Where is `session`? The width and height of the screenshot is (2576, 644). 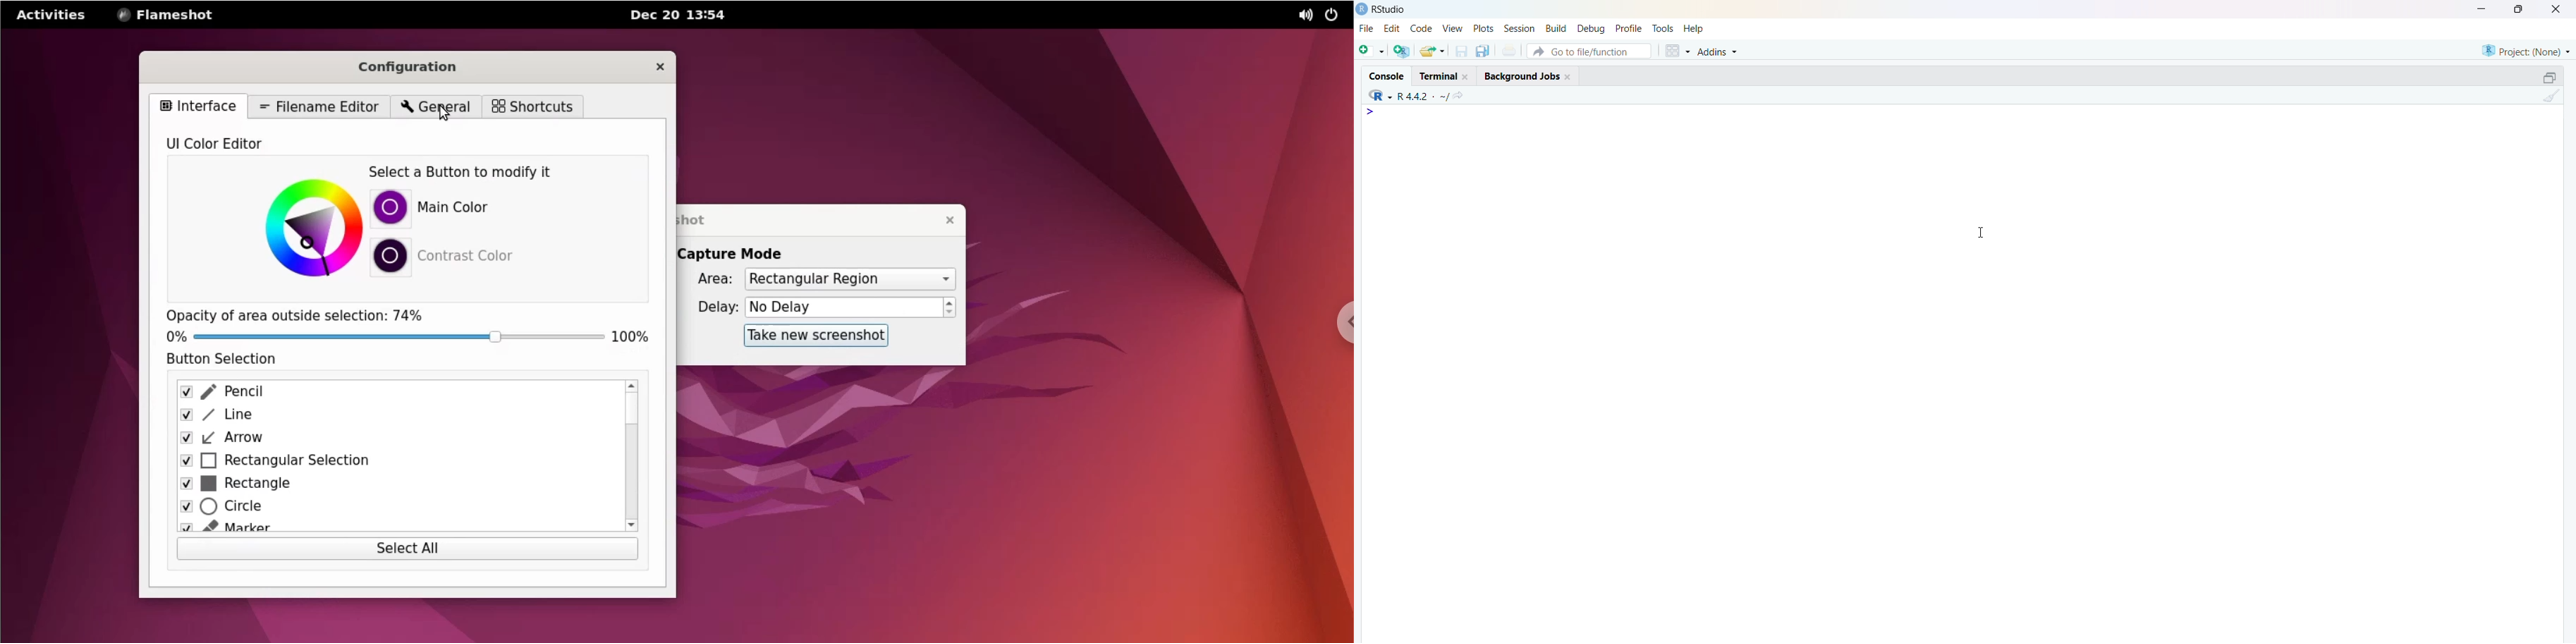 session is located at coordinates (1520, 29).